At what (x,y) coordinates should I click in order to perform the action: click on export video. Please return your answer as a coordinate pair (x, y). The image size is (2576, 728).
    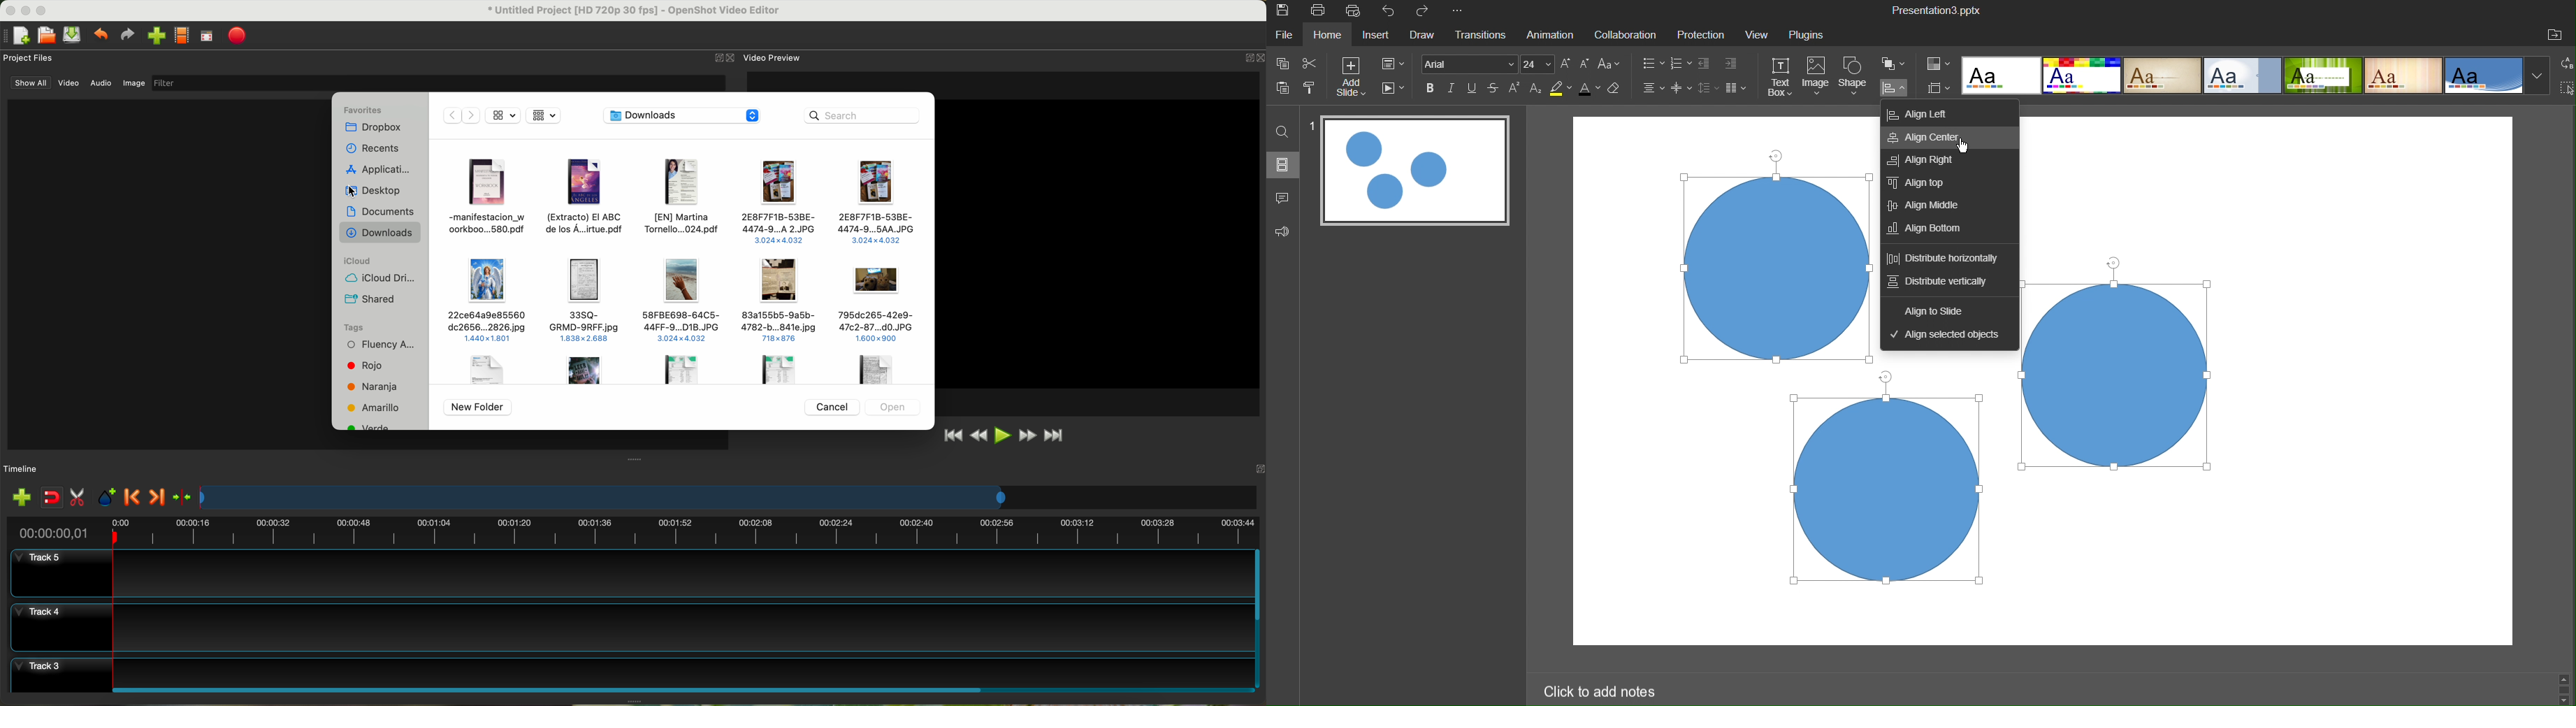
    Looking at the image, I should click on (237, 36).